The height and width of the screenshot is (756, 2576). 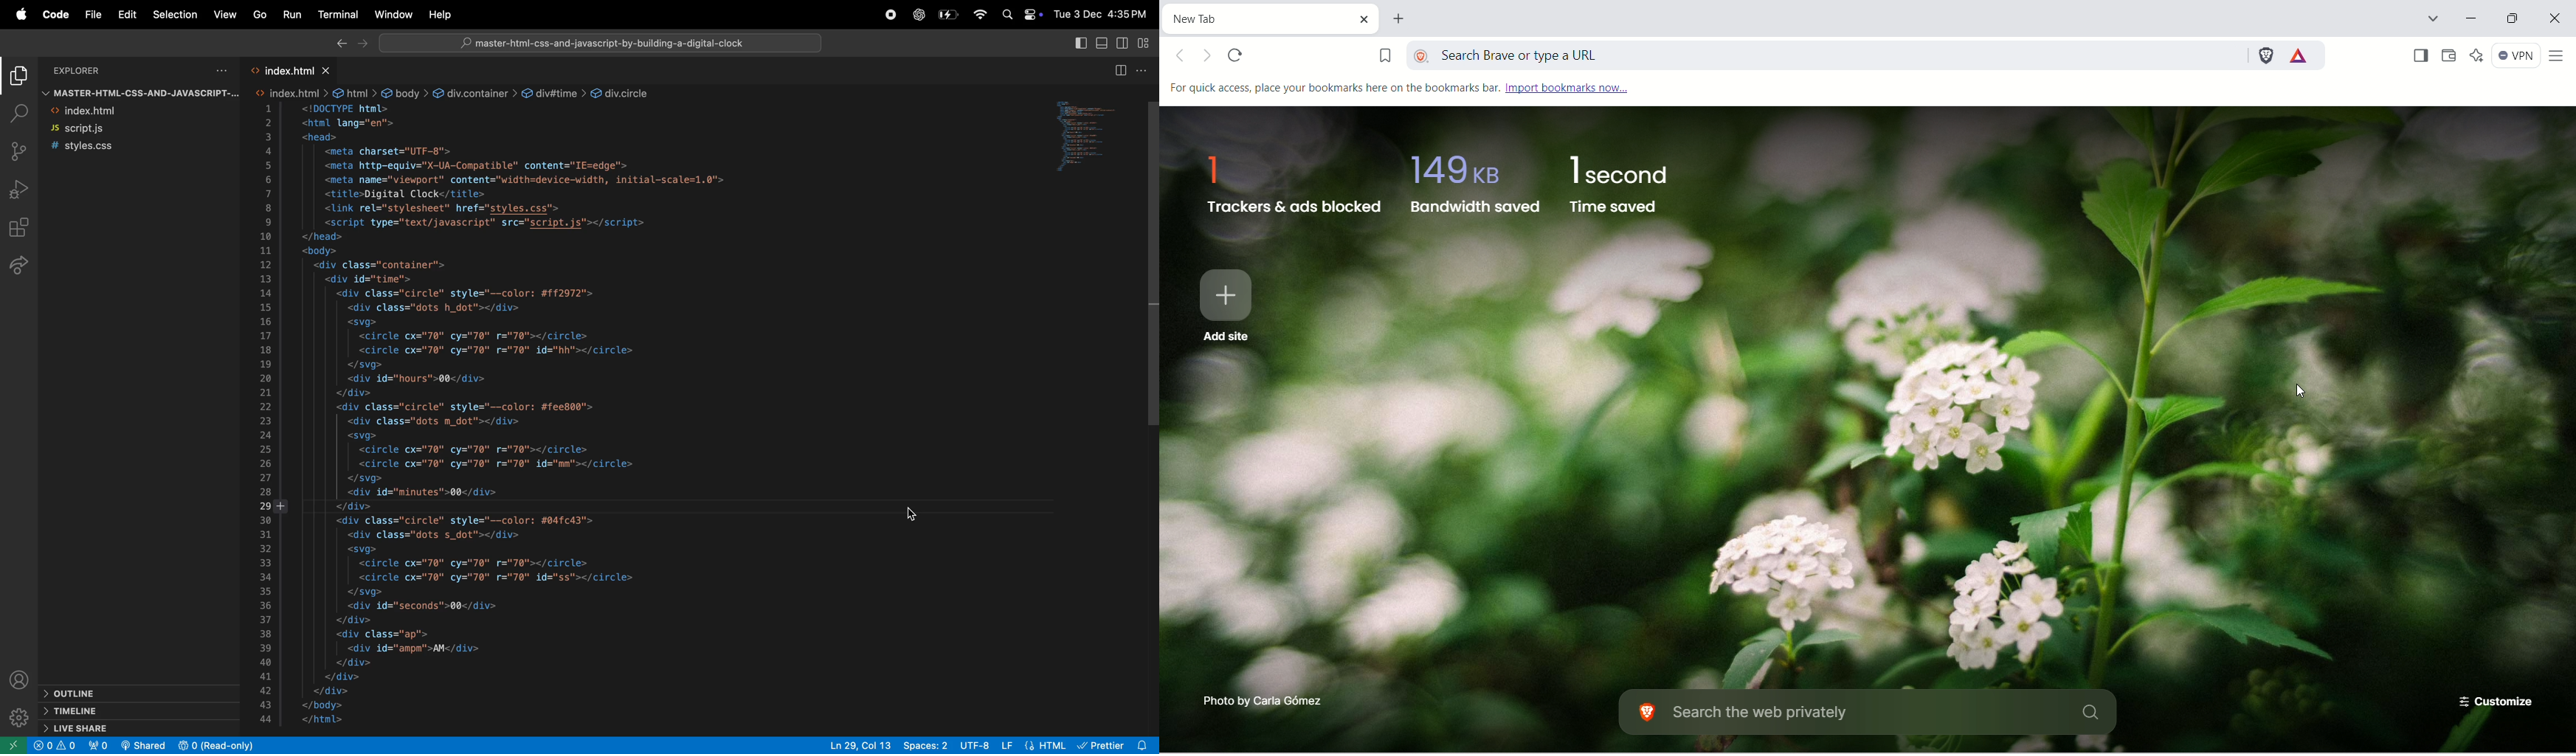 What do you see at coordinates (439, 15) in the screenshot?
I see `help` at bounding box center [439, 15].